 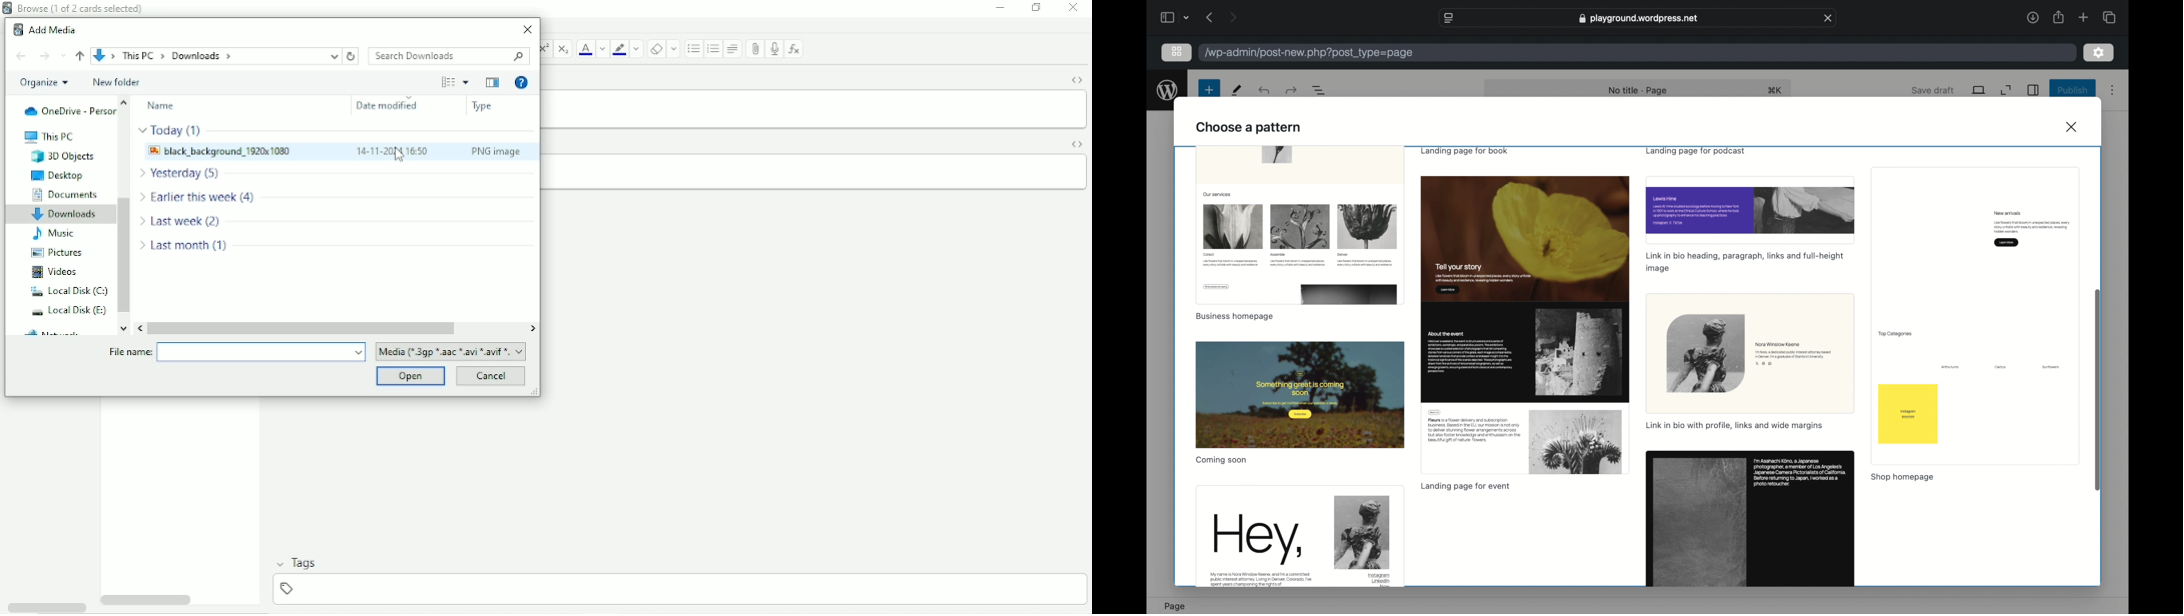 What do you see at coordinates (675, 49) in the screenshot?
I see `Select formatting to remove` at bounding box center [675, 49].